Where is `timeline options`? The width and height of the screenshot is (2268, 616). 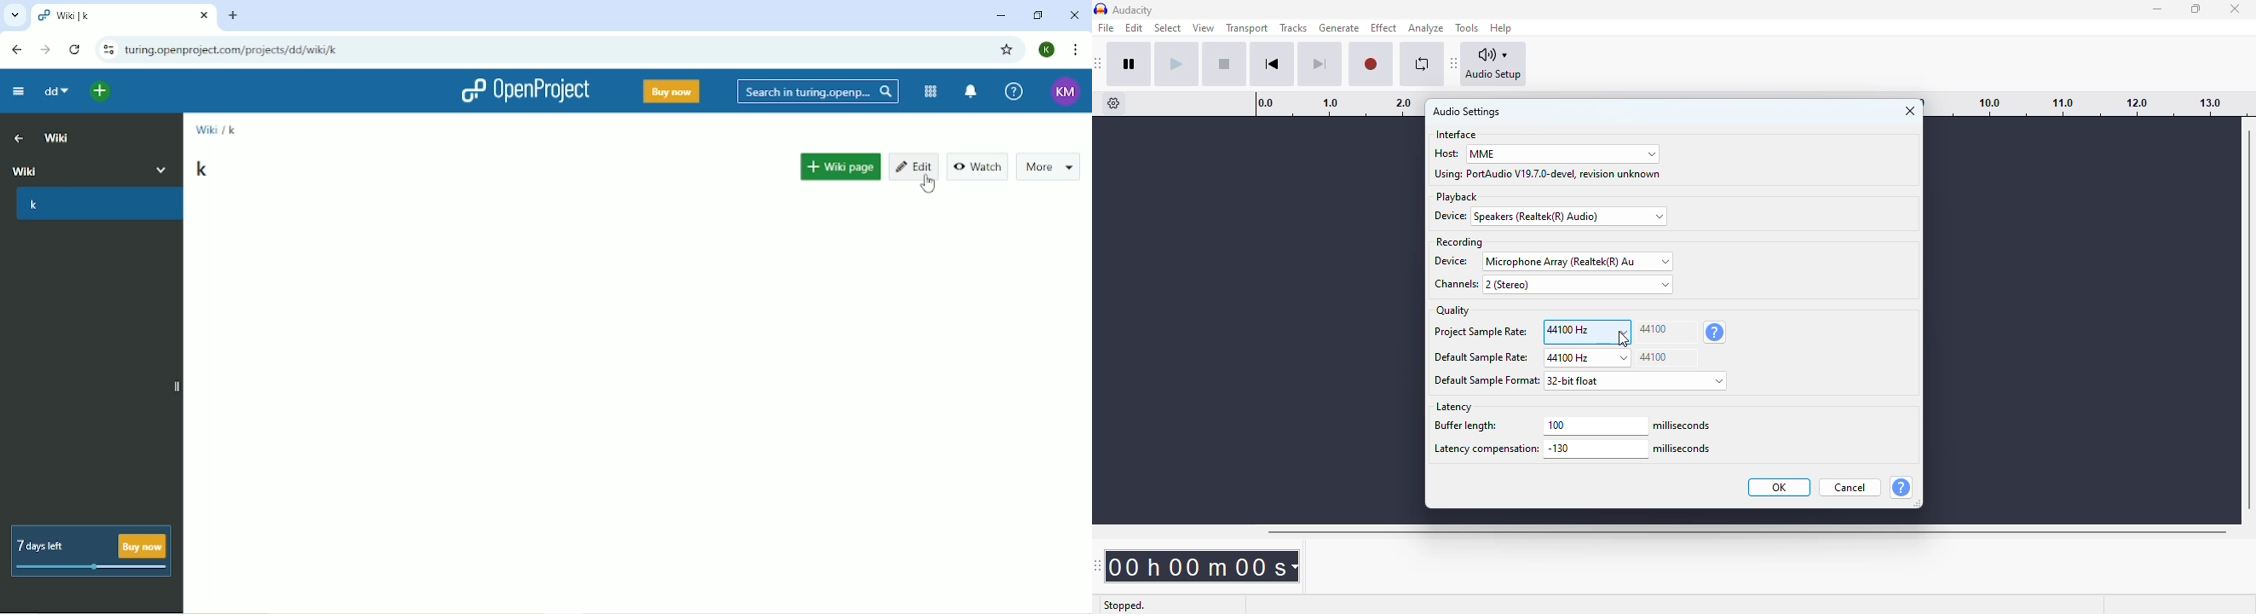
timeline options is located at coordinates (1114, 103).